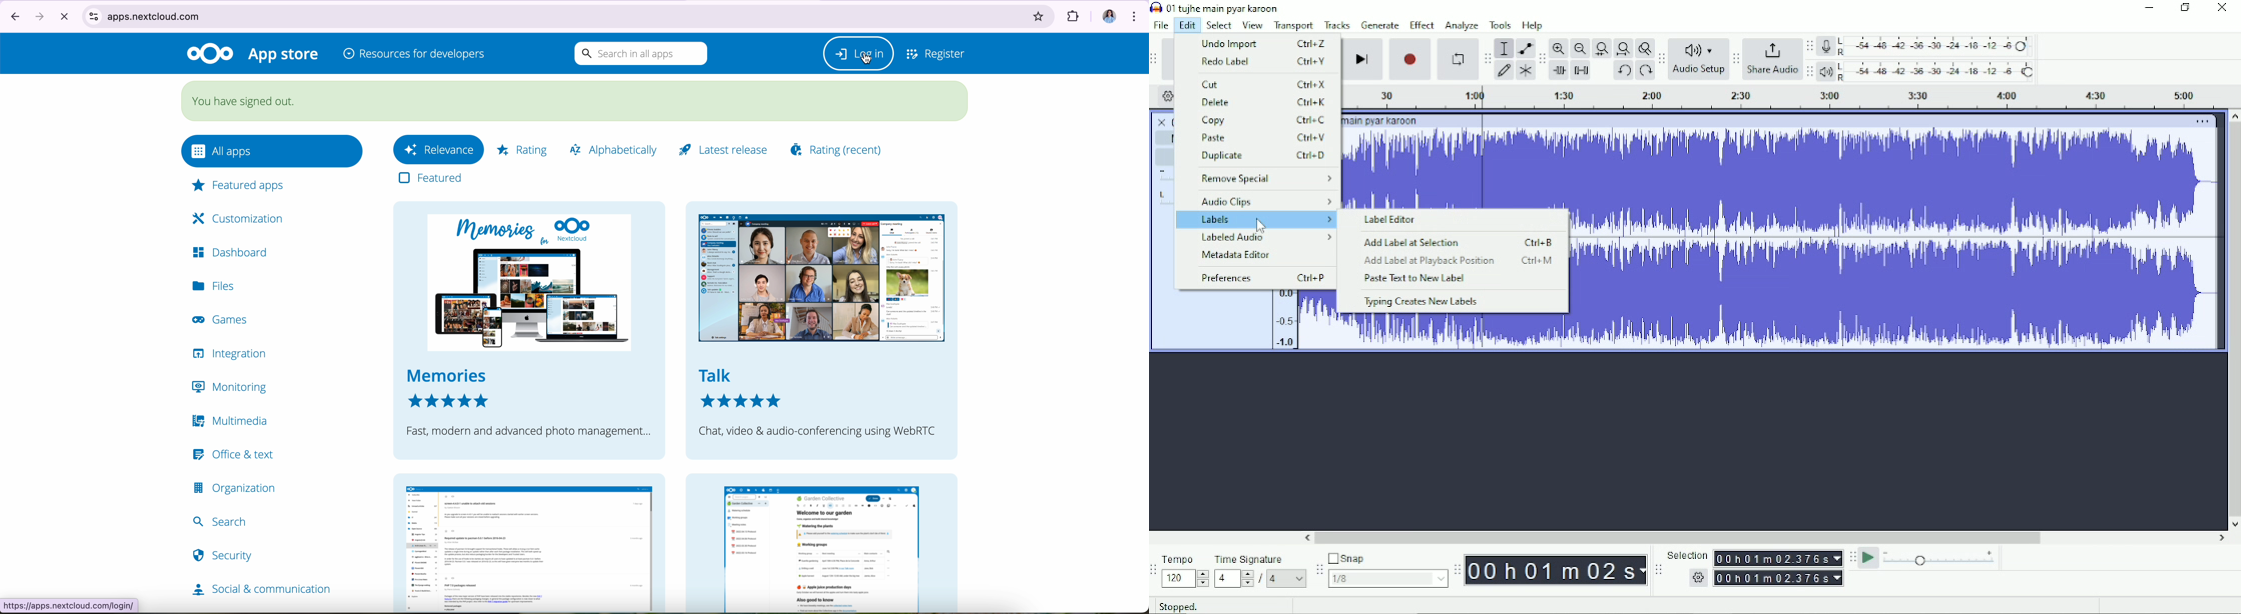 The width and height of the screenshot is (2268, 616). I want to click on Audacity tools toolbar, so click(1487, 58).